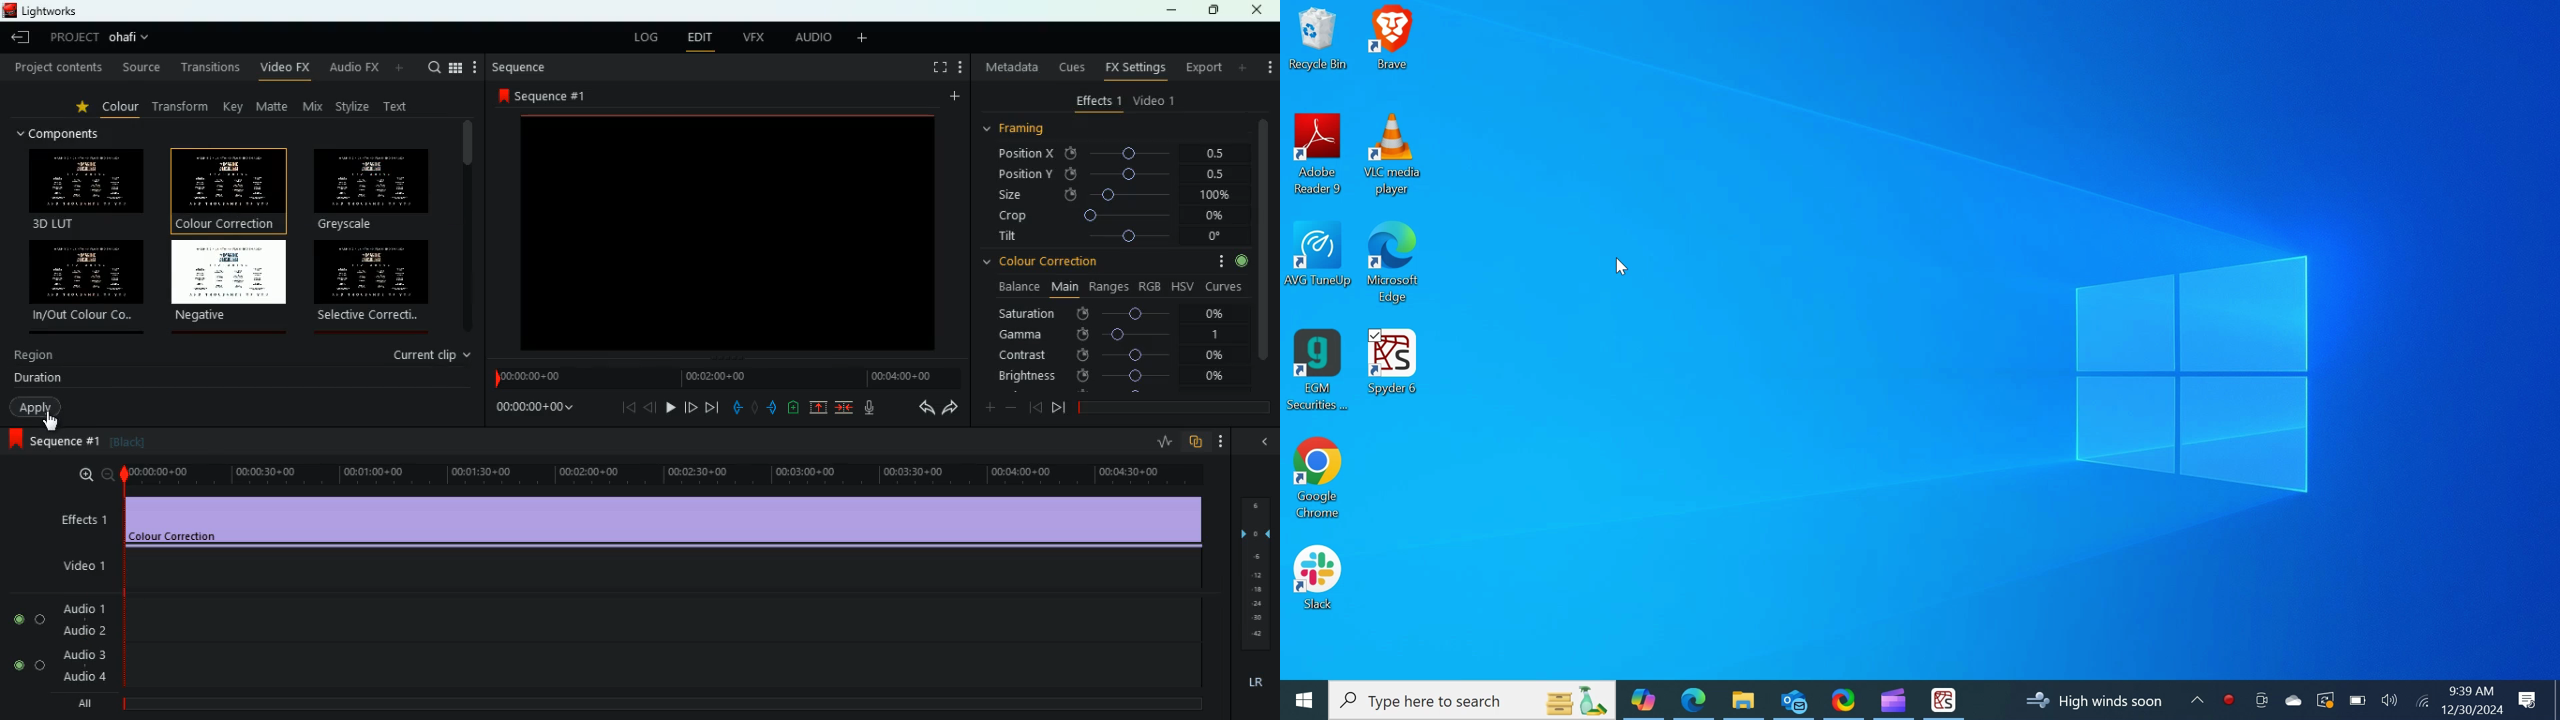 The height and width of the screenshot is (728, 2576). I want to click on position y, so click(1118, 173).